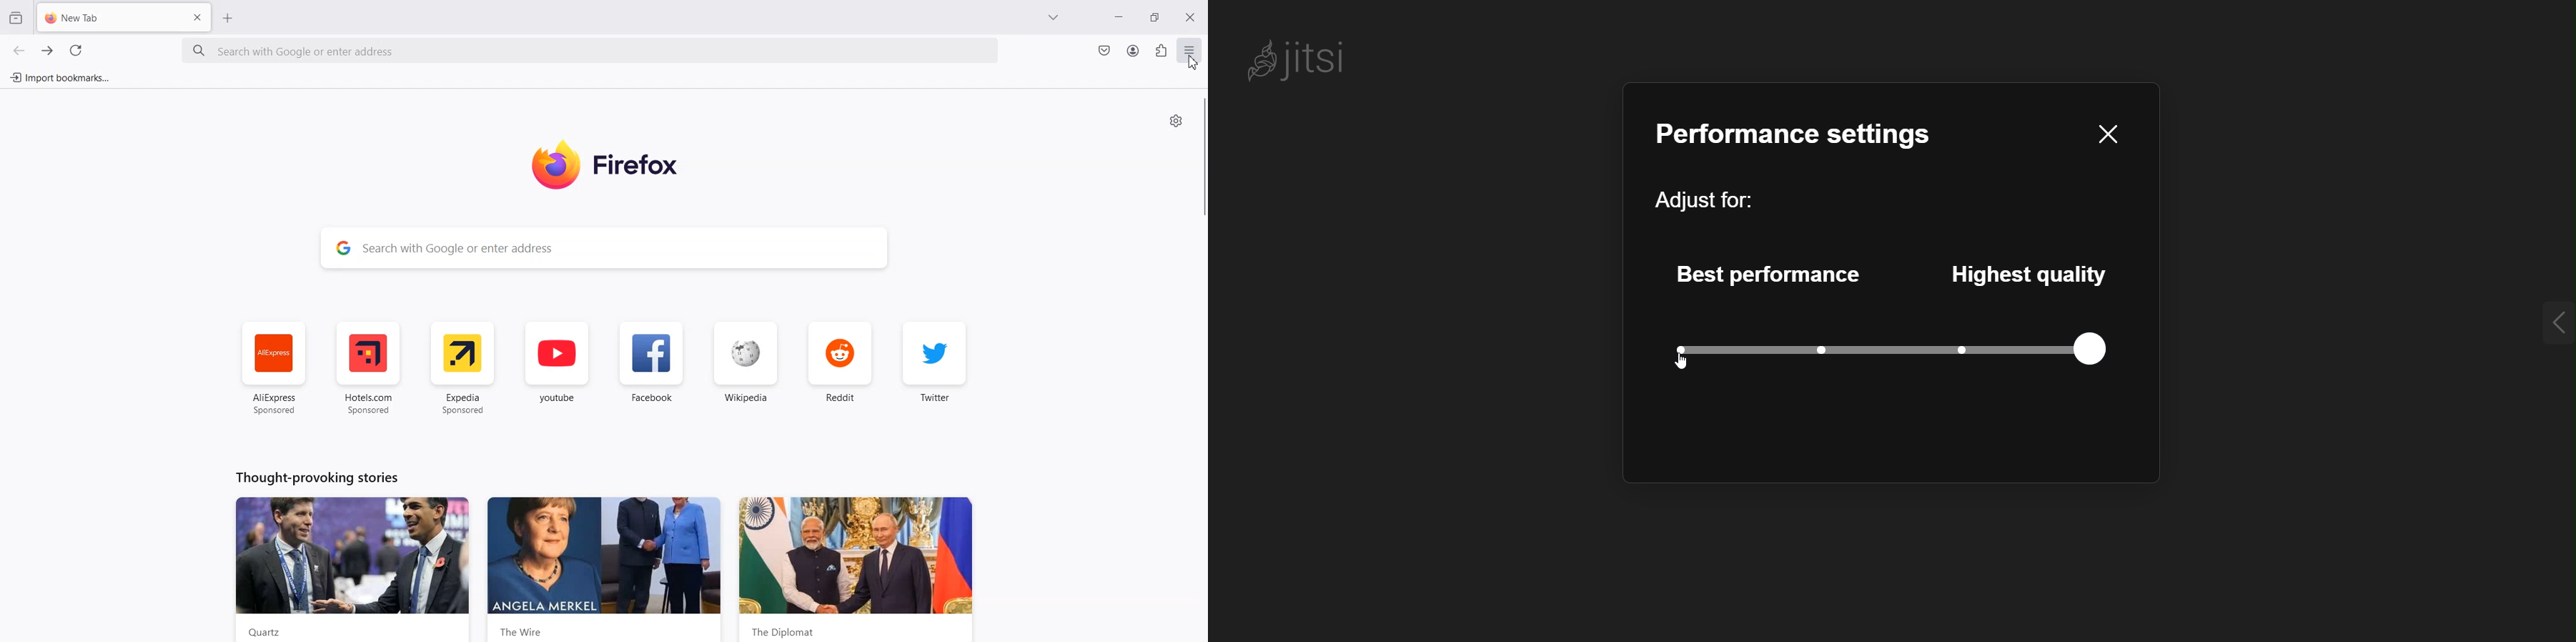 The image size is (2576, 644). Describe the element at coordinates (745, 366) in the screenshot. I see `Wikipedia` at that location.